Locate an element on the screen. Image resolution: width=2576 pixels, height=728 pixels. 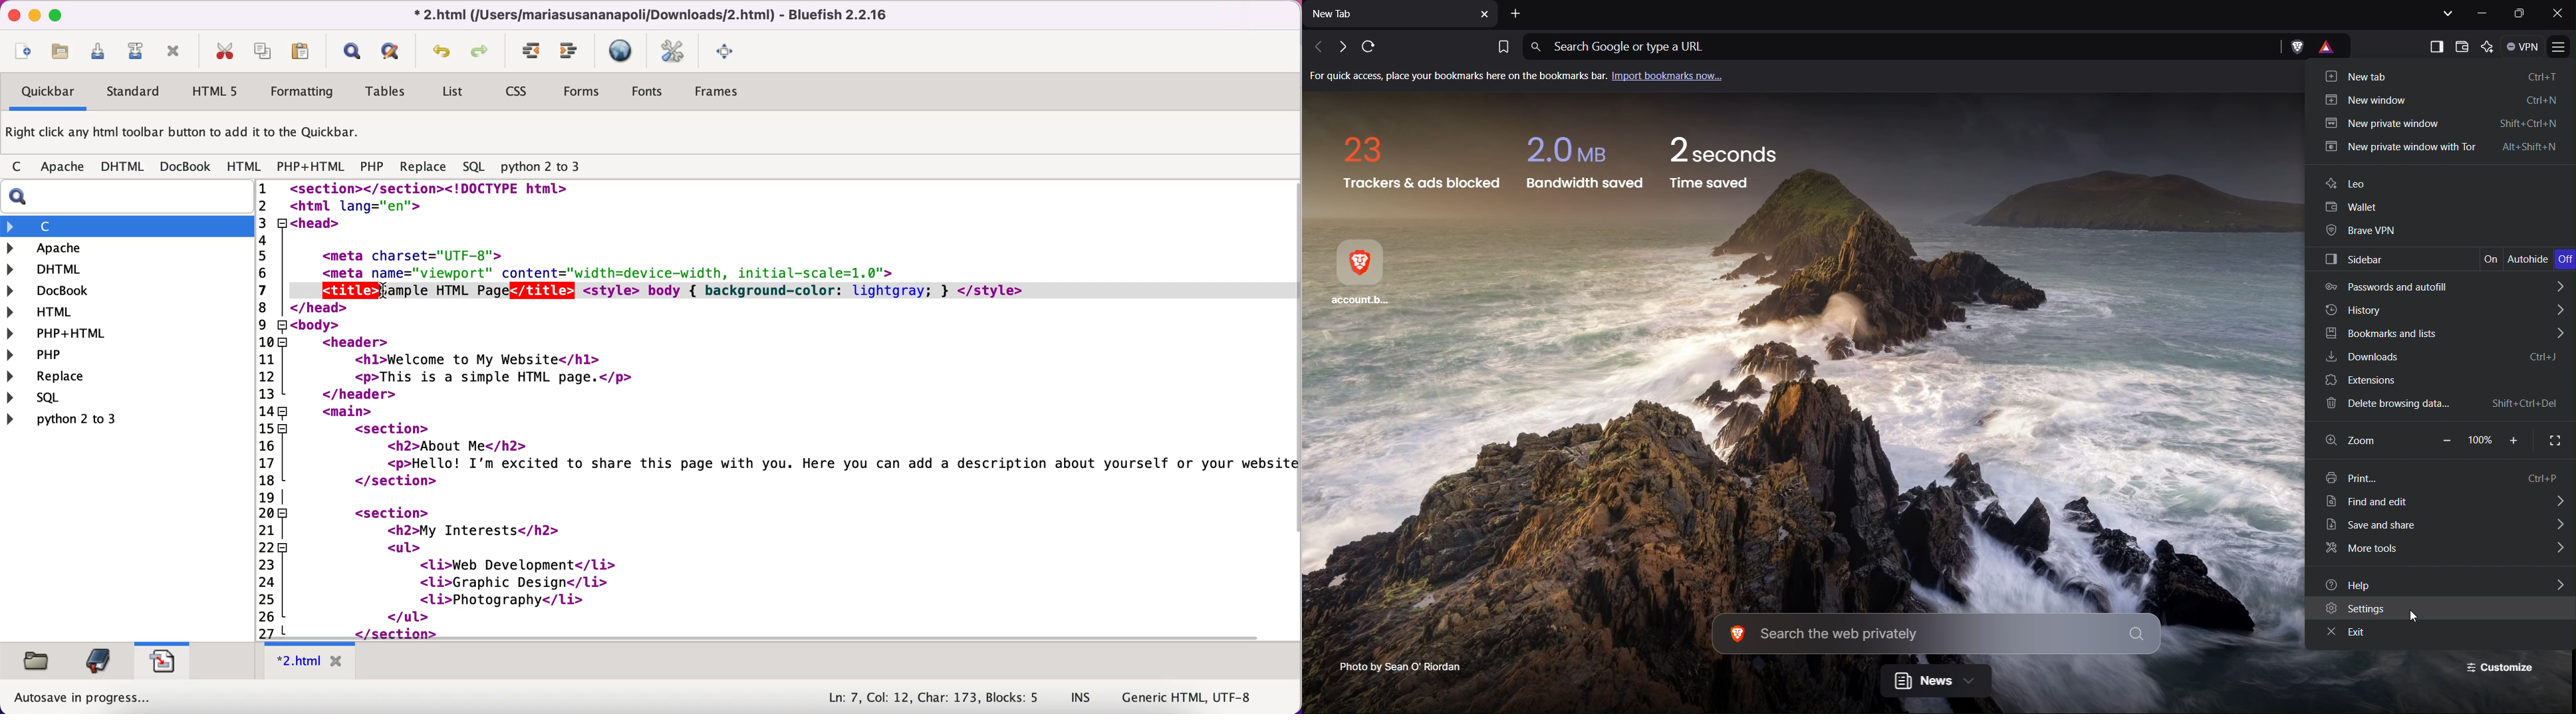
snippets is located at coordinates (162, 659).